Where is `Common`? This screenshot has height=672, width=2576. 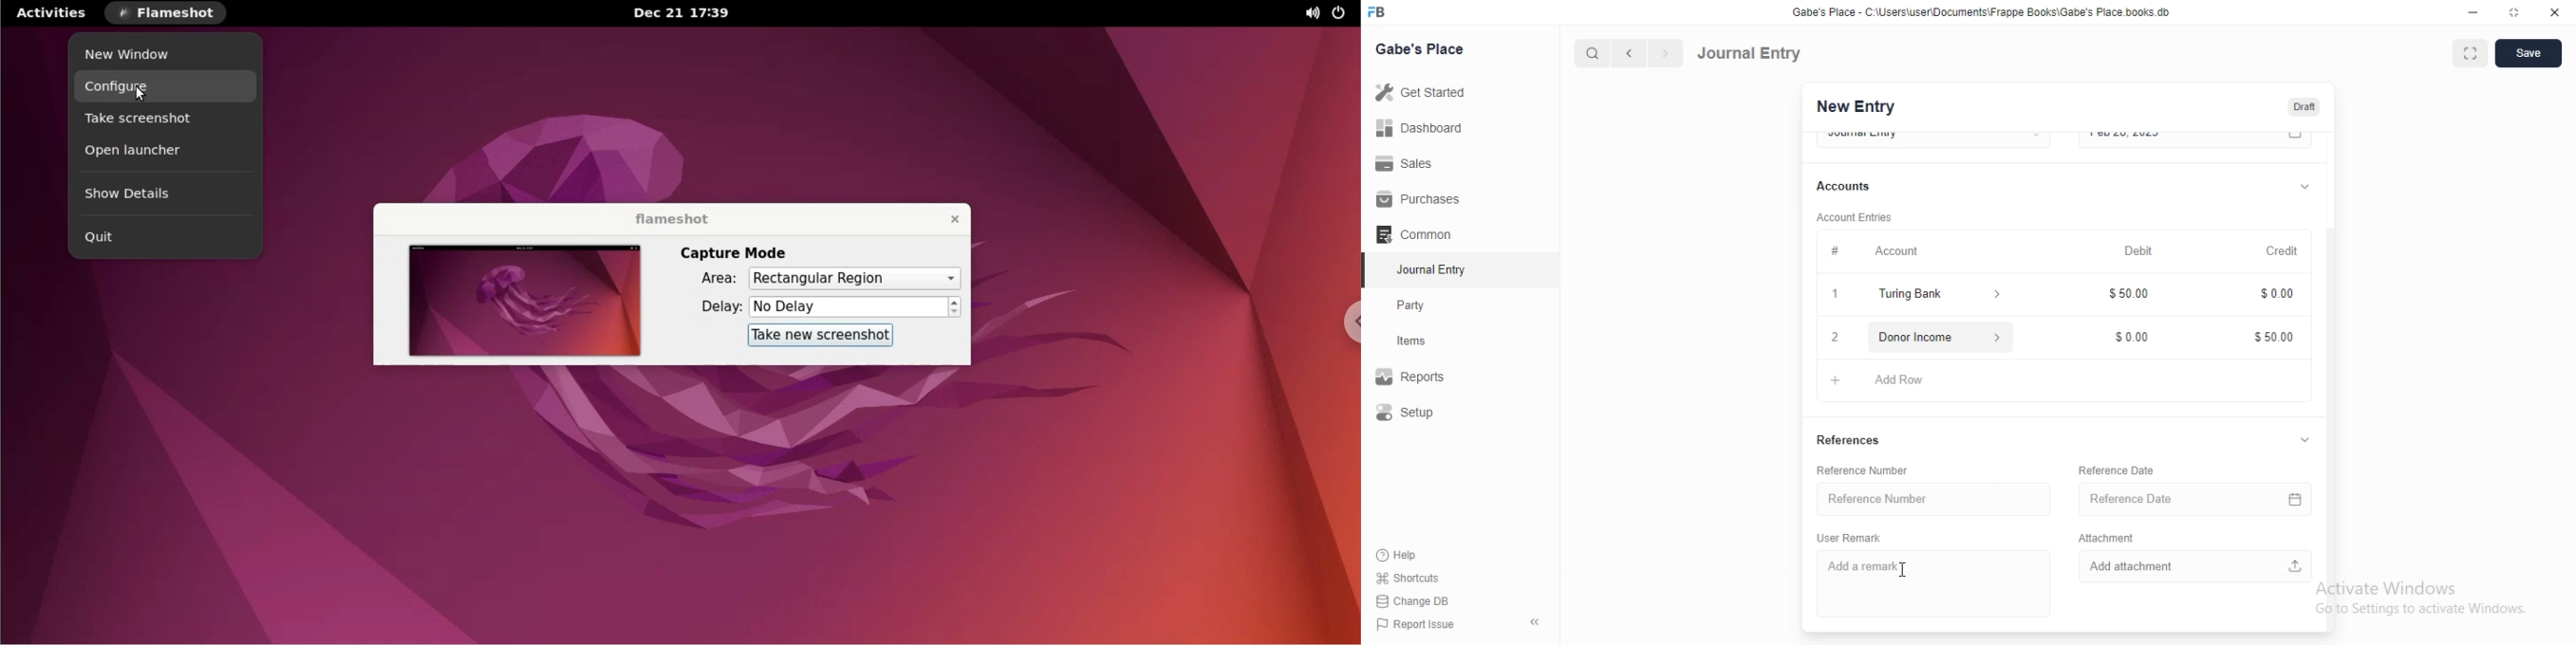
Common is located at coordinates (1419, 234).